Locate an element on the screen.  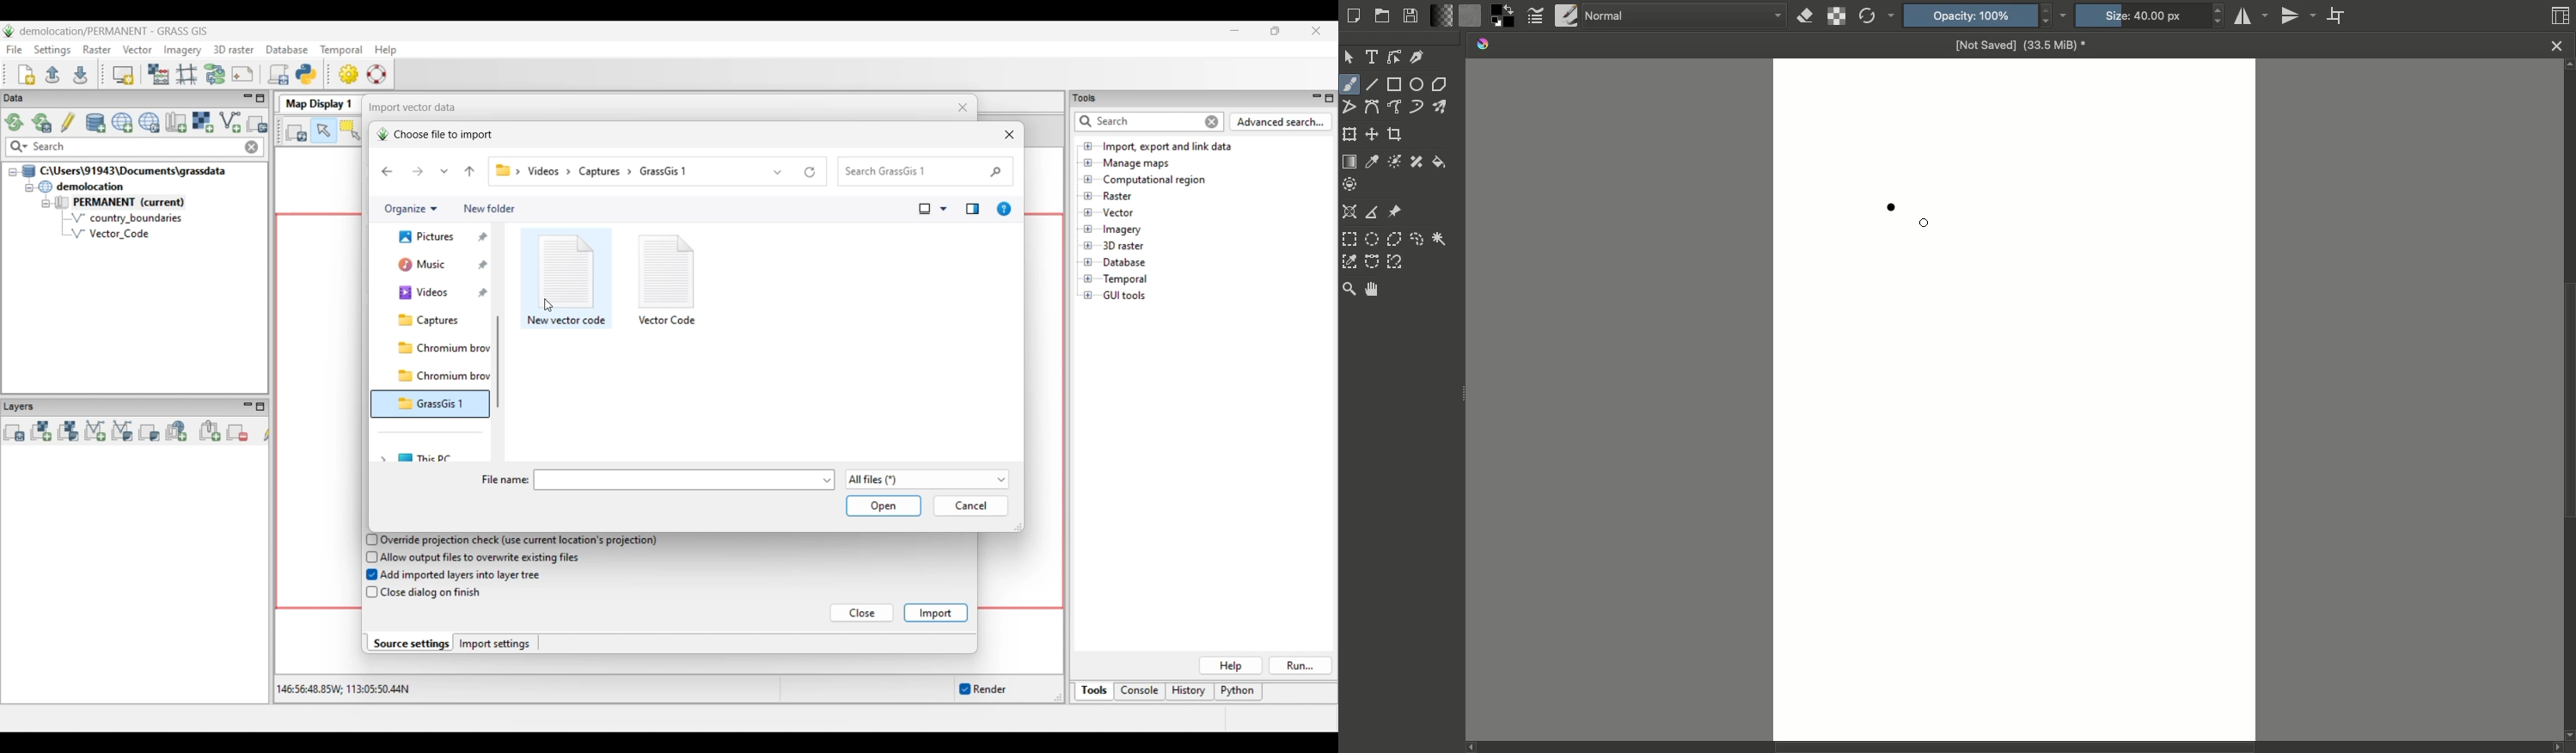
Vertical mirror tool is located at coordinates (2301, 15).